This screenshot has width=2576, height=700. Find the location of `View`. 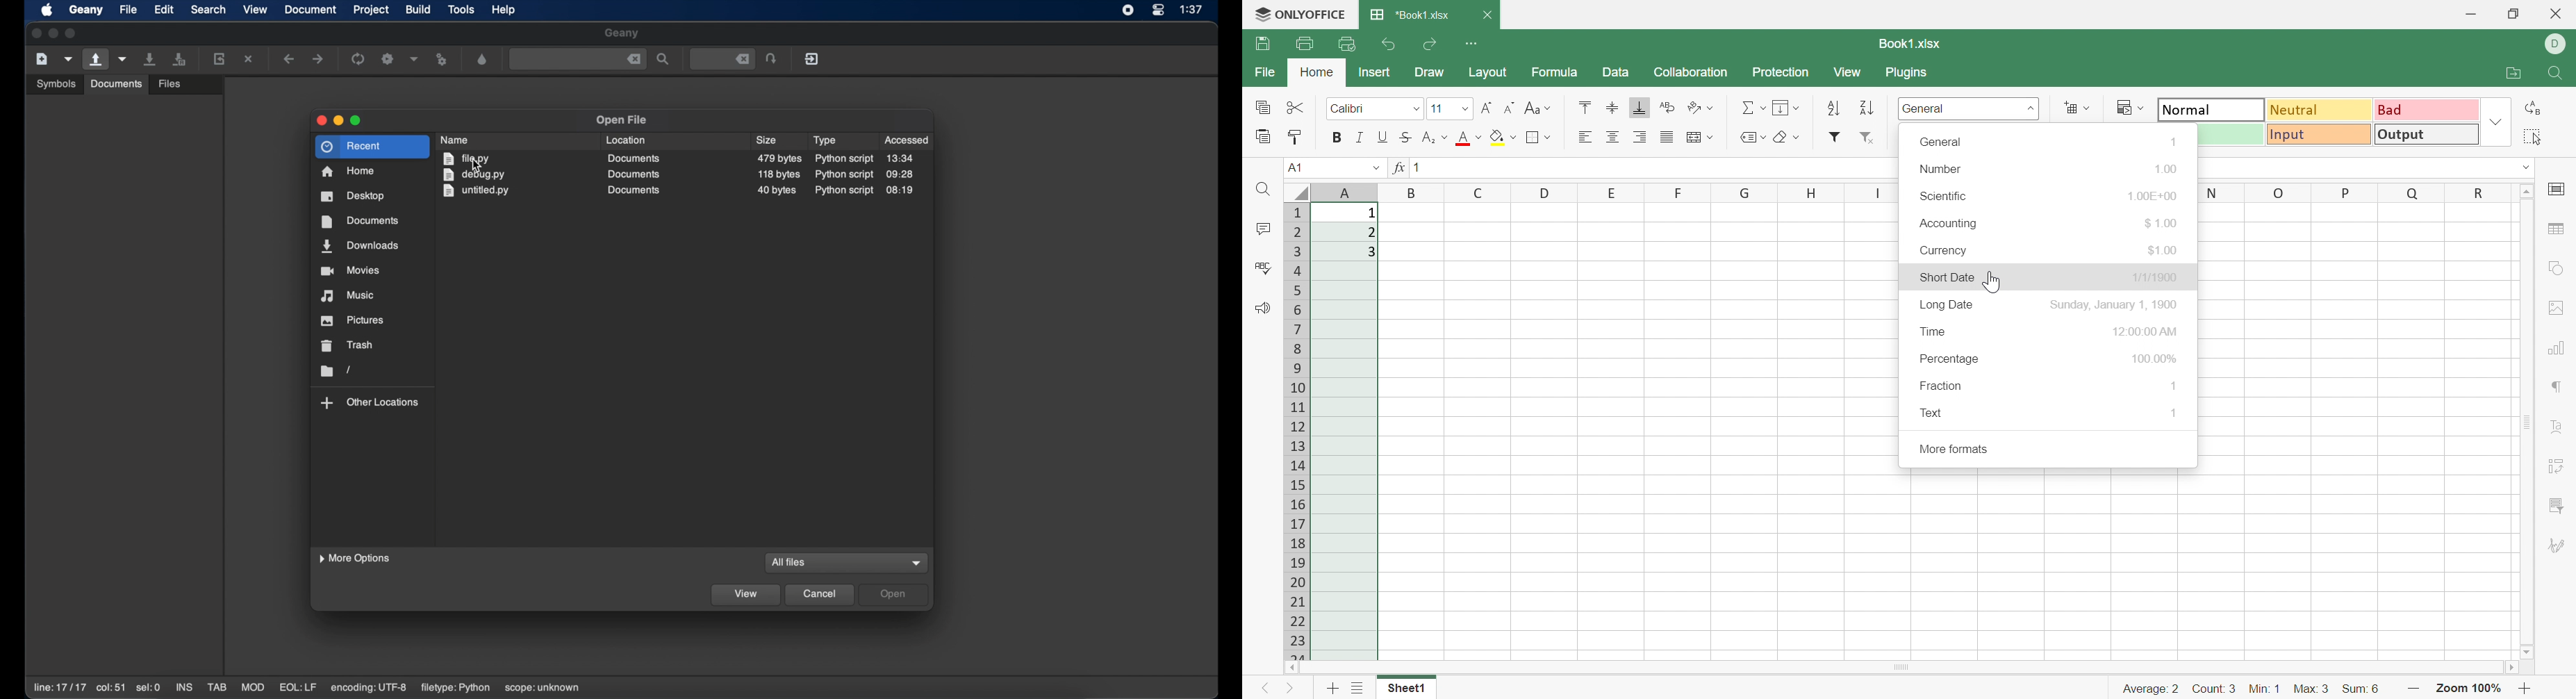

View is located at coordinates (1847, 72).